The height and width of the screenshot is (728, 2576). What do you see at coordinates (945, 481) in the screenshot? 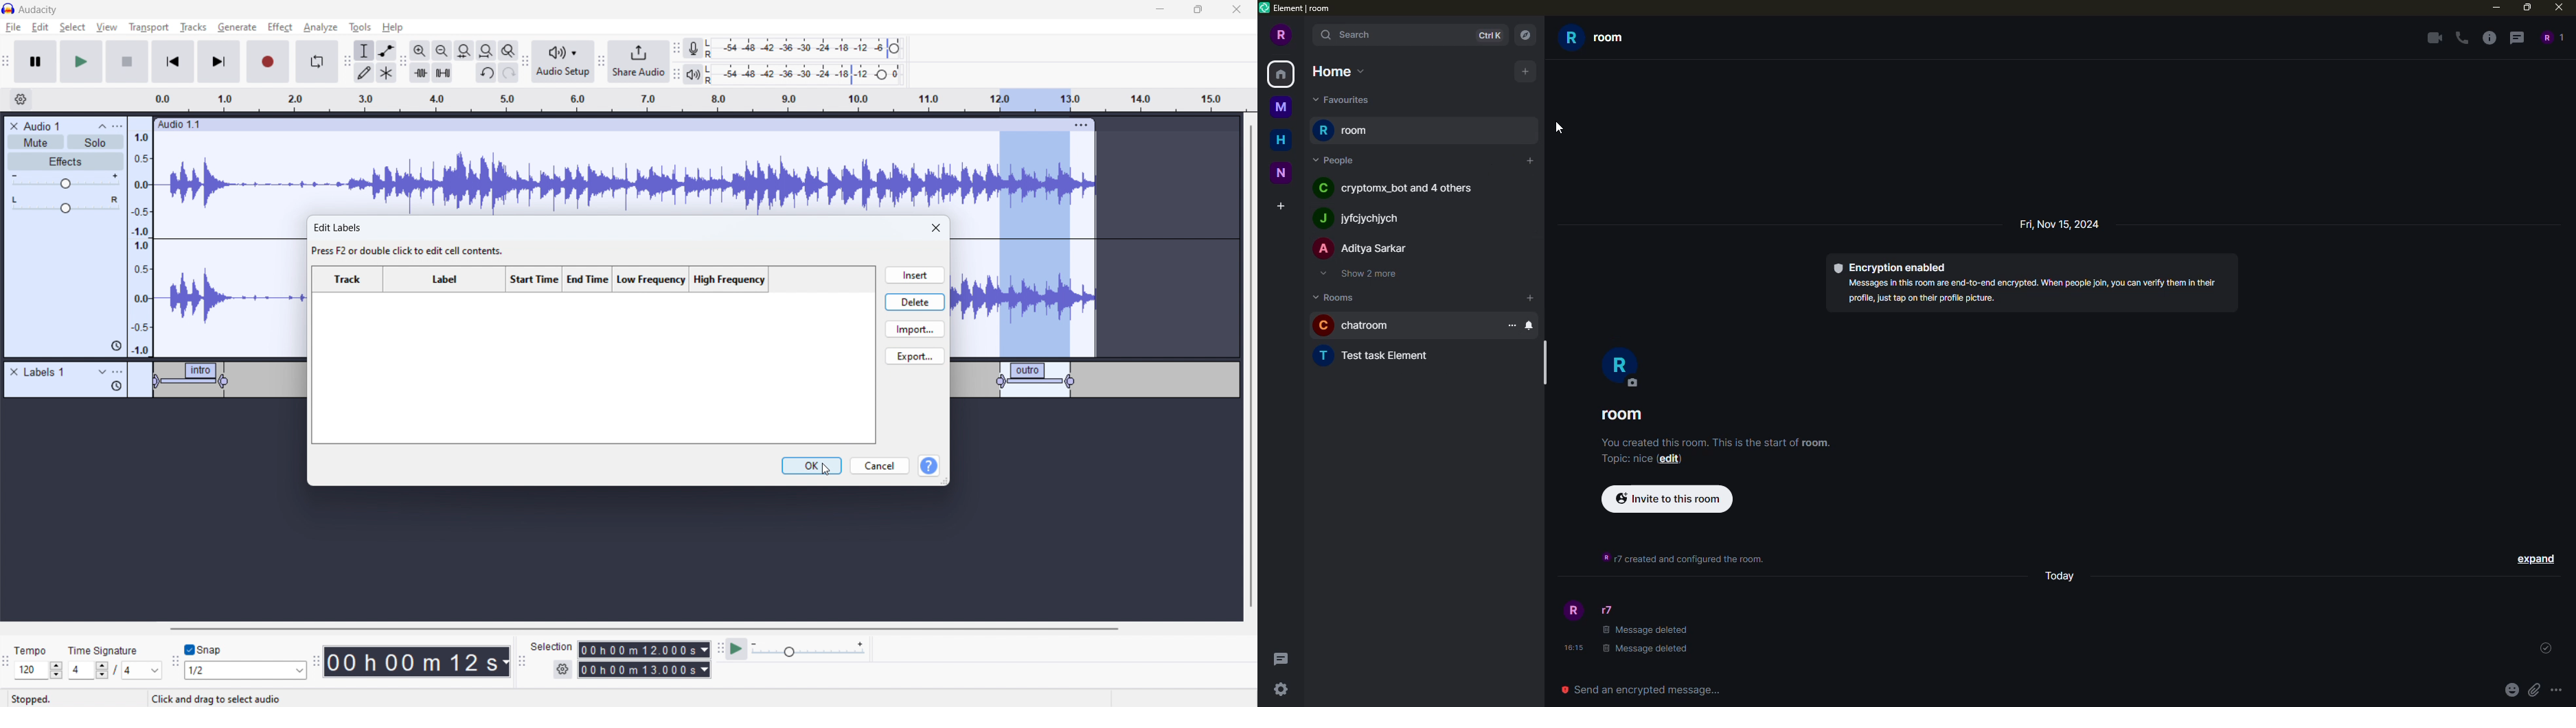
I see `resize` at bounding box center [945, 481].